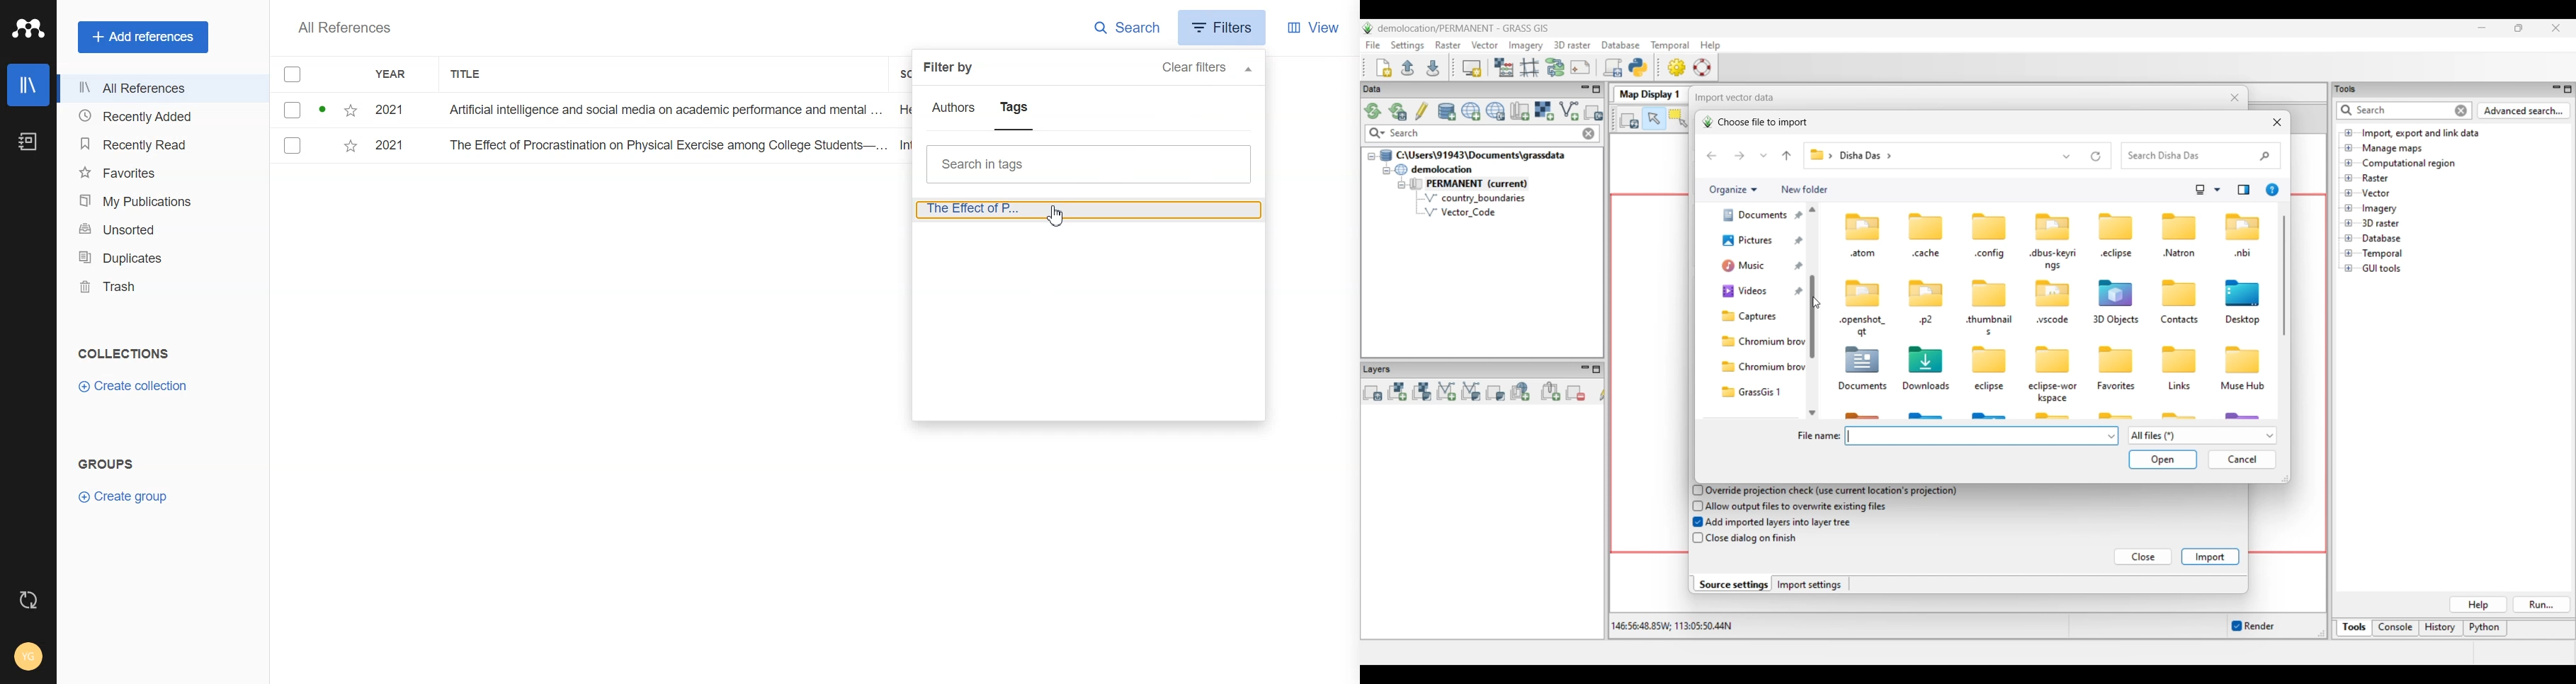 Image resolution: width=2576 pixels, height=700 pixels. I want to click on File, so click(591, 145).